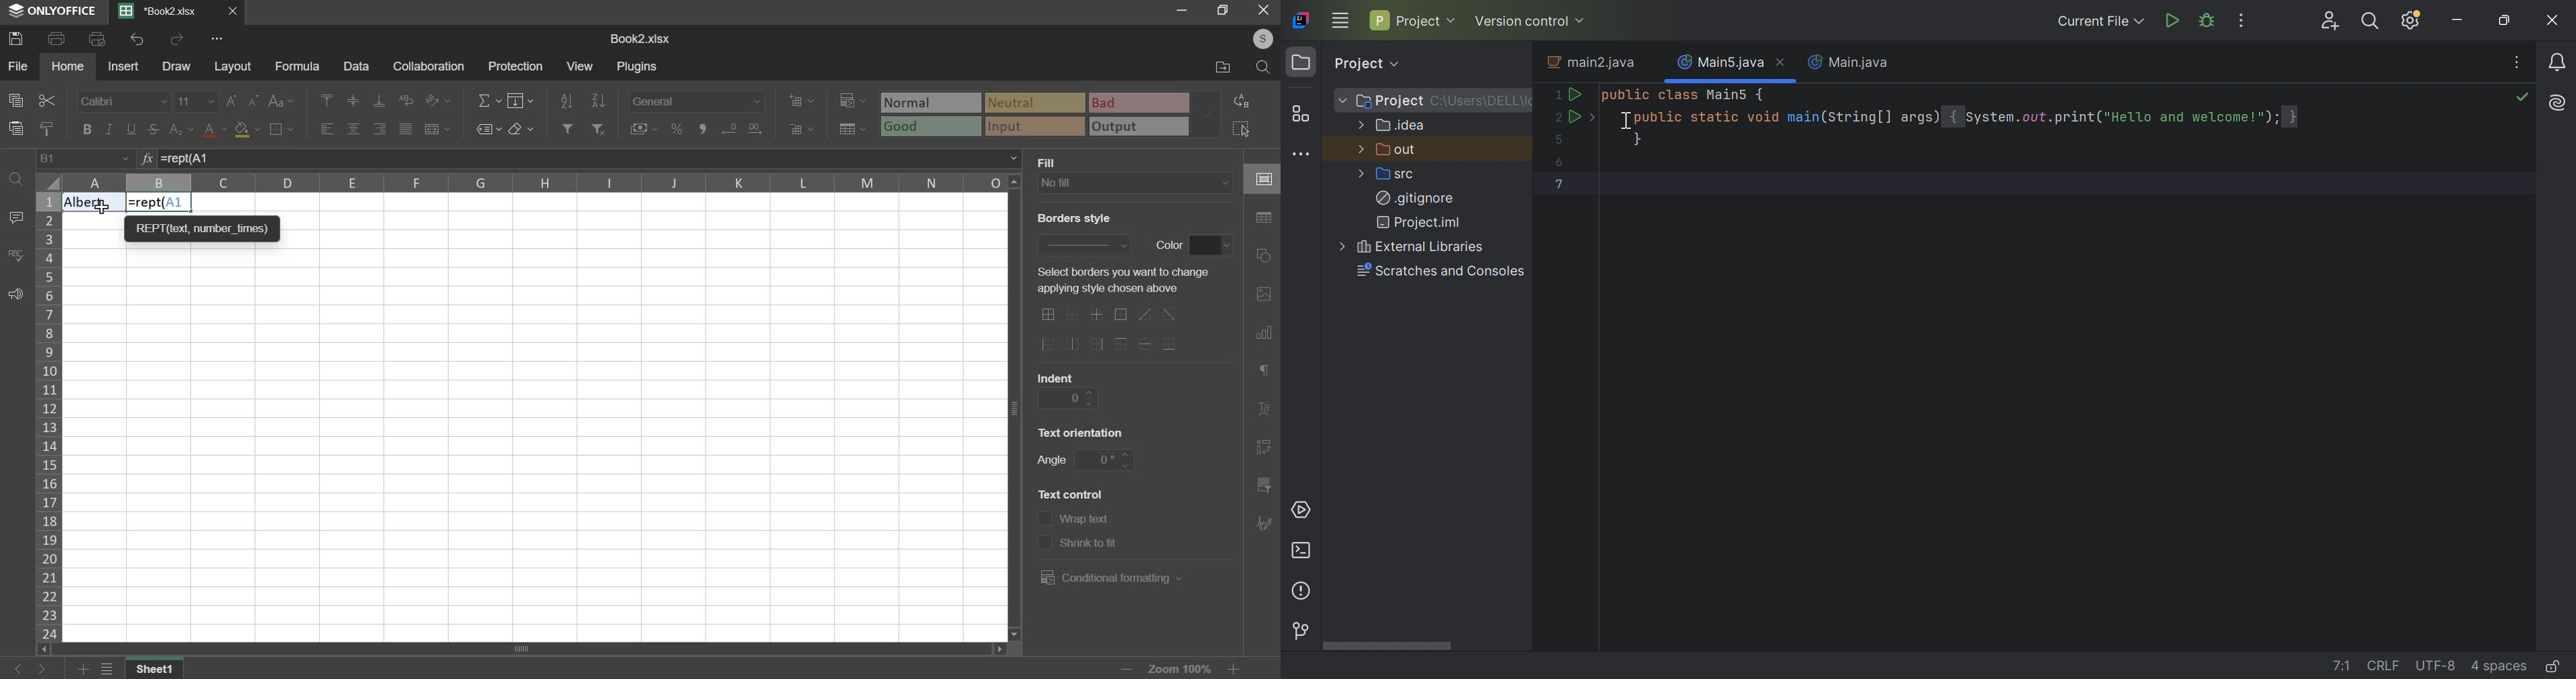 Image resolution: width=2576 pixels, height=700 pixels. Describe the element at coordinates (742, 128) in the screenshot. I see `increase & decrease decimal` at that location.